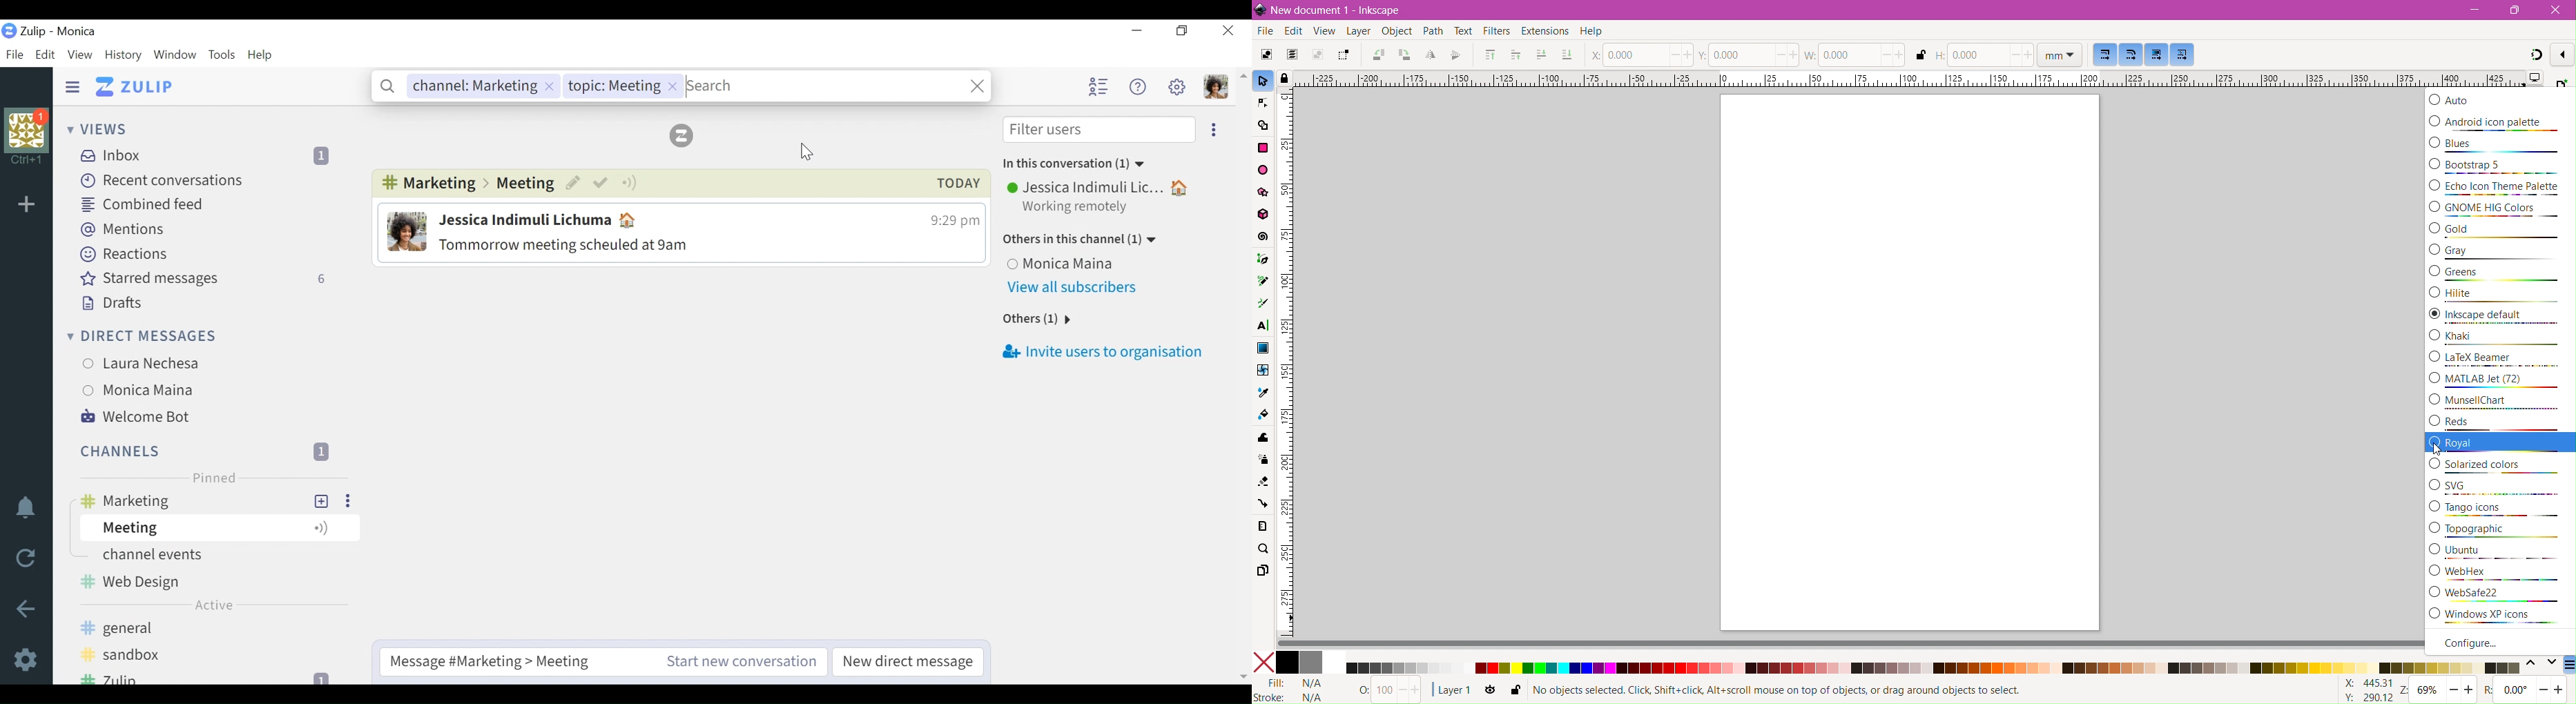  What do you see at coordinates (1227, 30) in the screenshot?
I see `Close` at bounding box center [1227, 30].